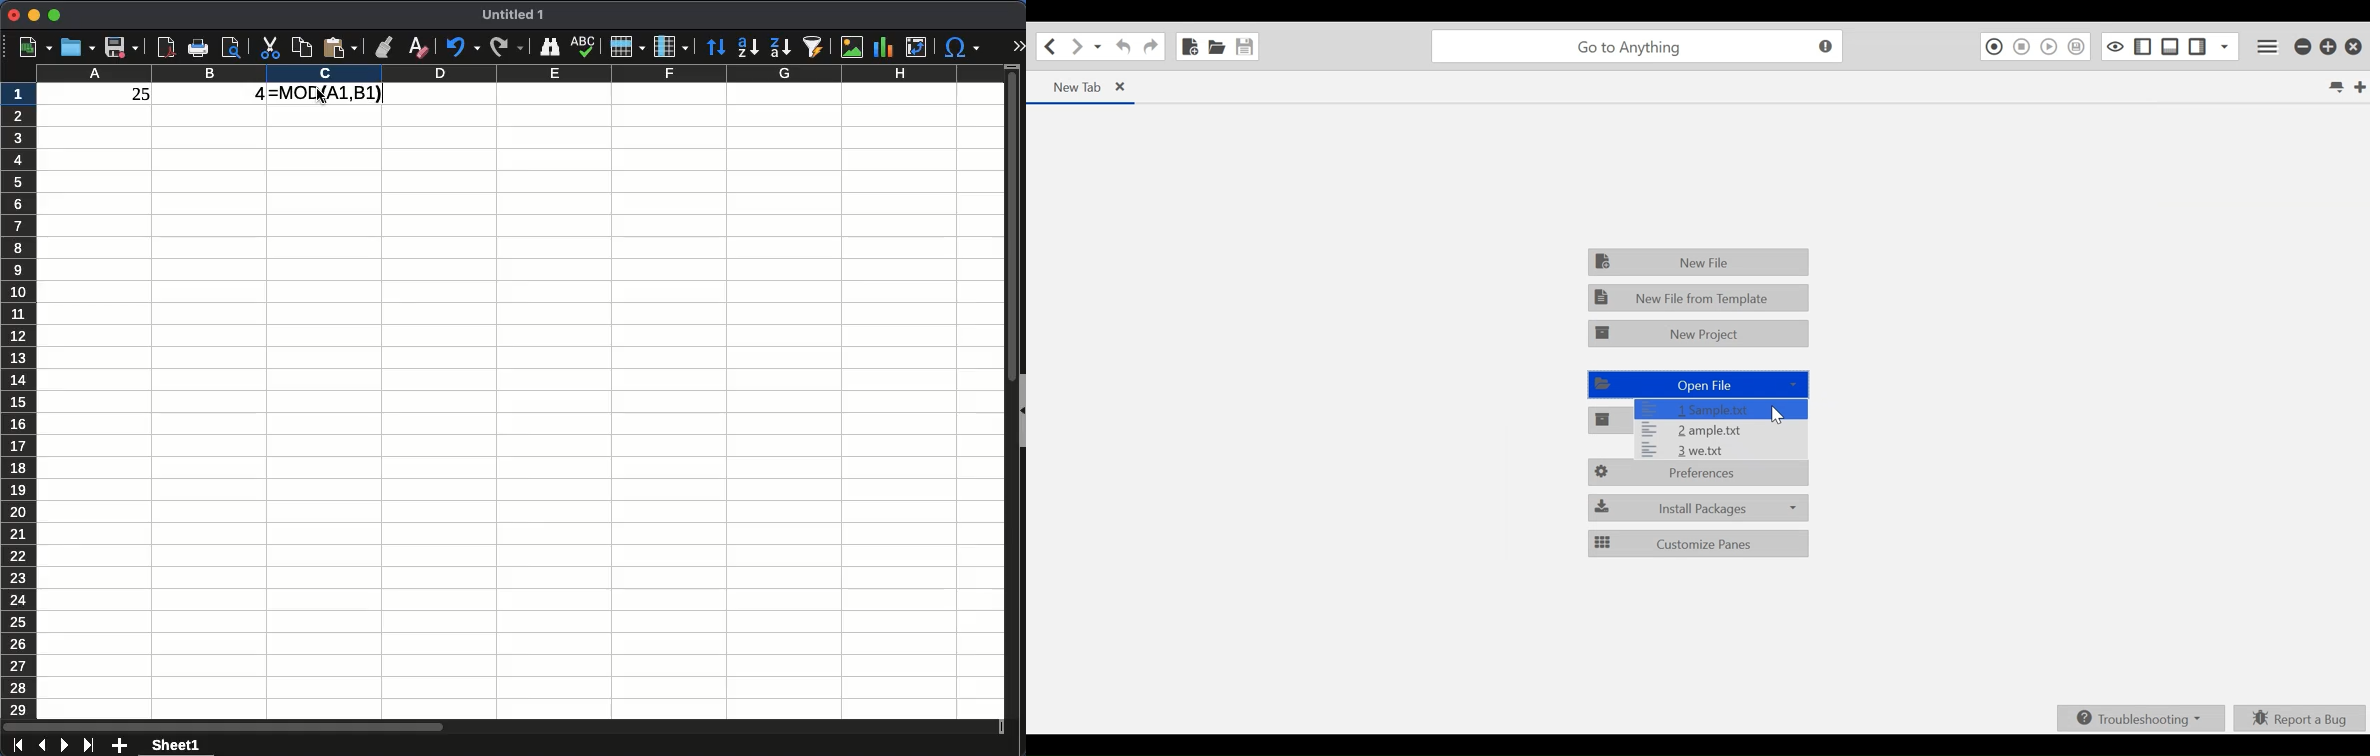  Describe the element at coordinates (1609, 421) in the screenshot. I see `Open Project` at that location.